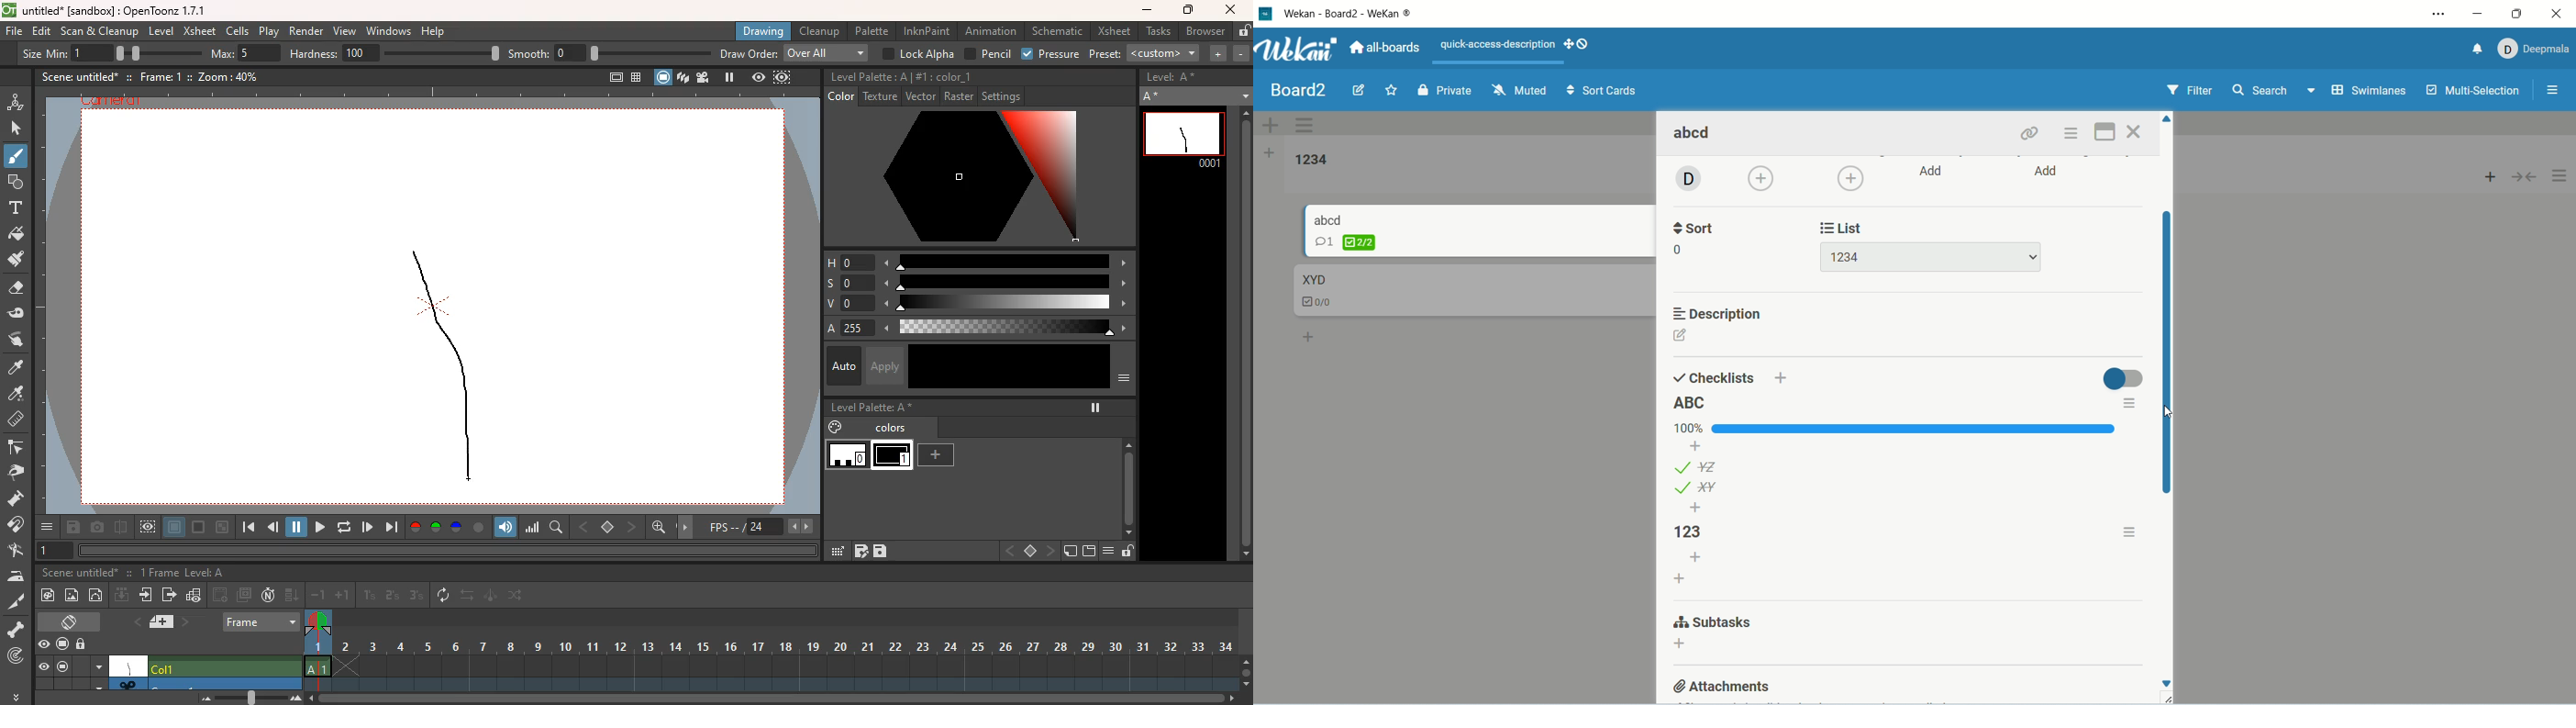  What do you see at coordinates (42, 31) in the screenshot?
I see `edit` at bounding box center [42, 31].